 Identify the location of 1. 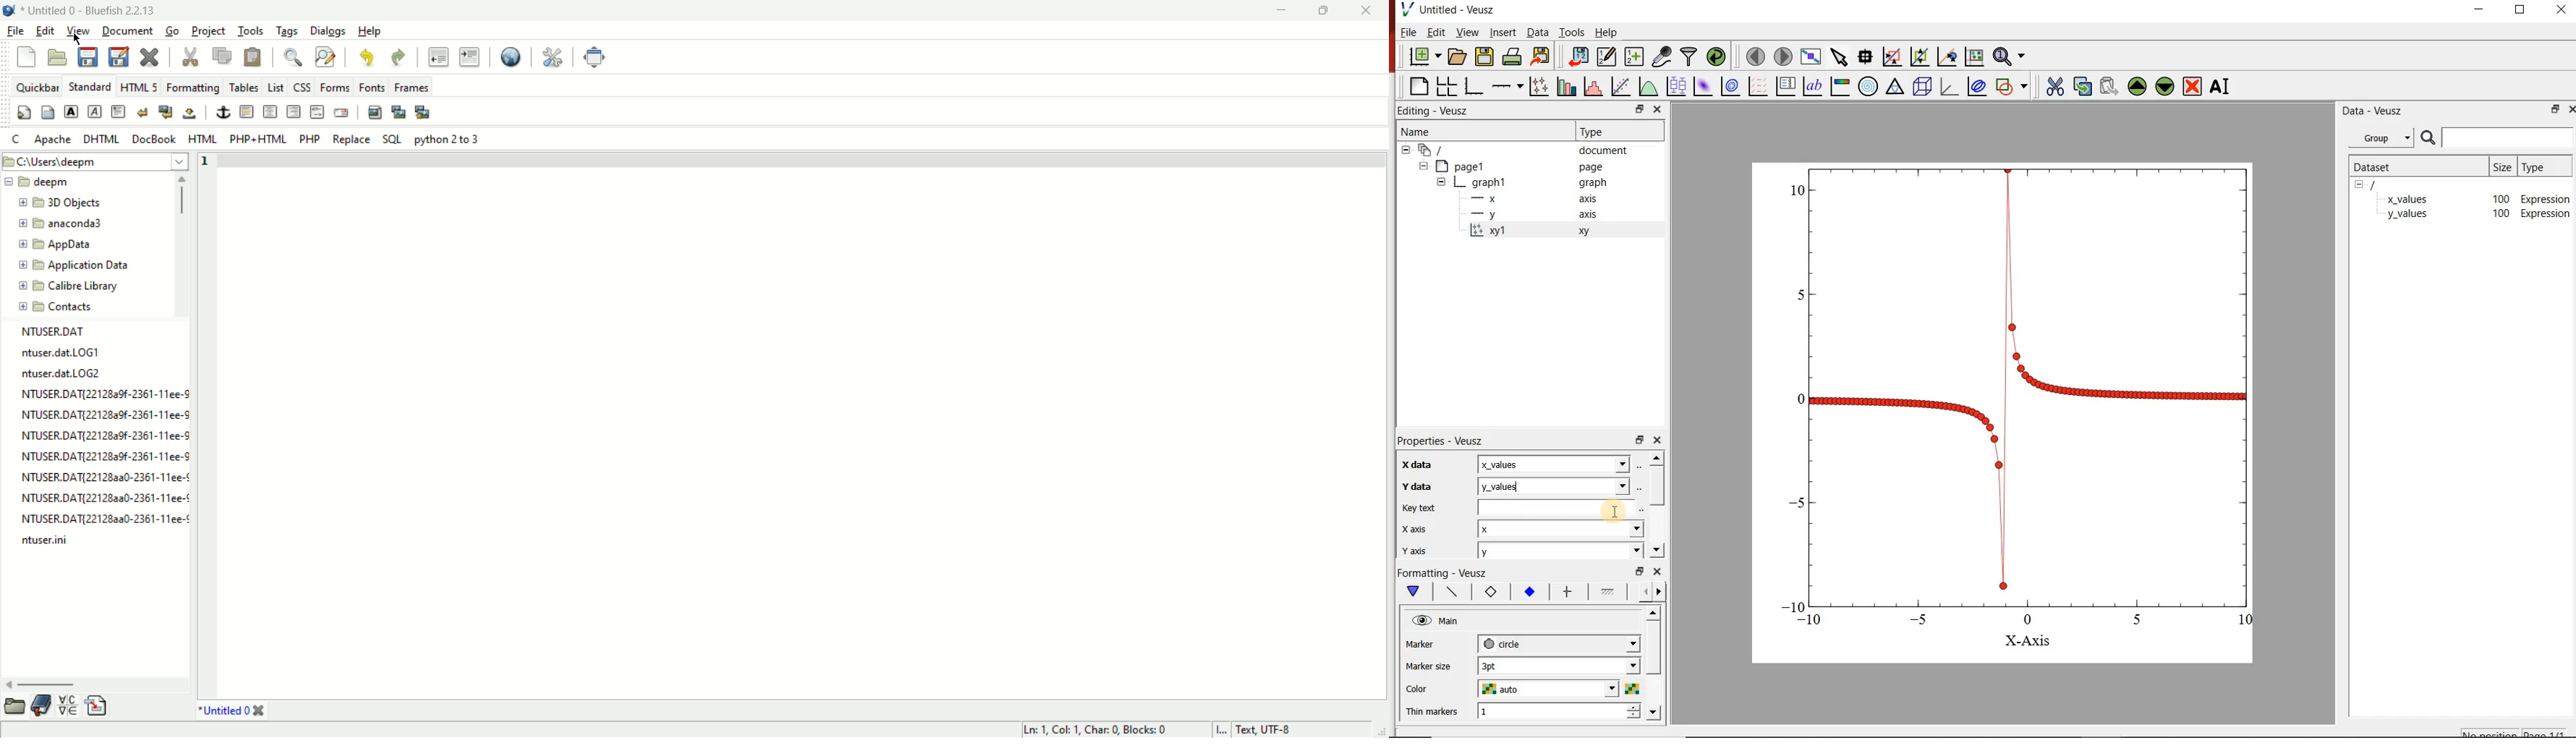
(1561, 710).